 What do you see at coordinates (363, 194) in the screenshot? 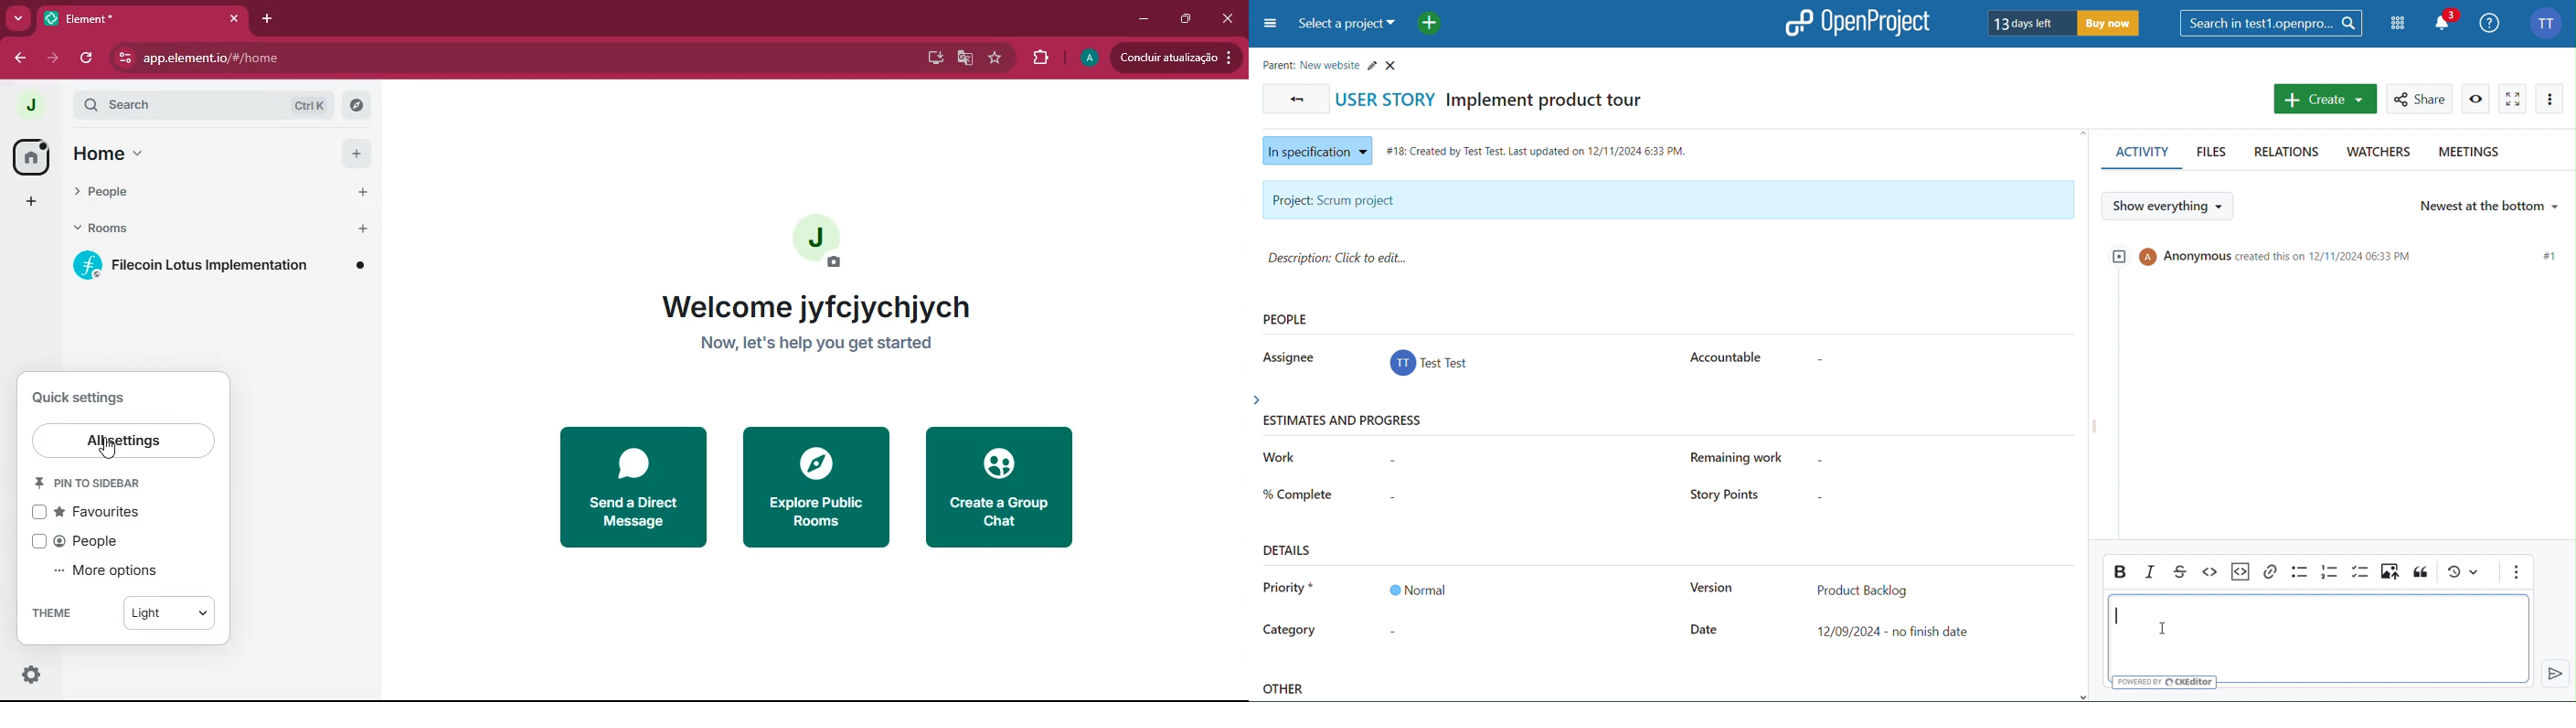
I see `start chat` at bounding box center [363, 194].